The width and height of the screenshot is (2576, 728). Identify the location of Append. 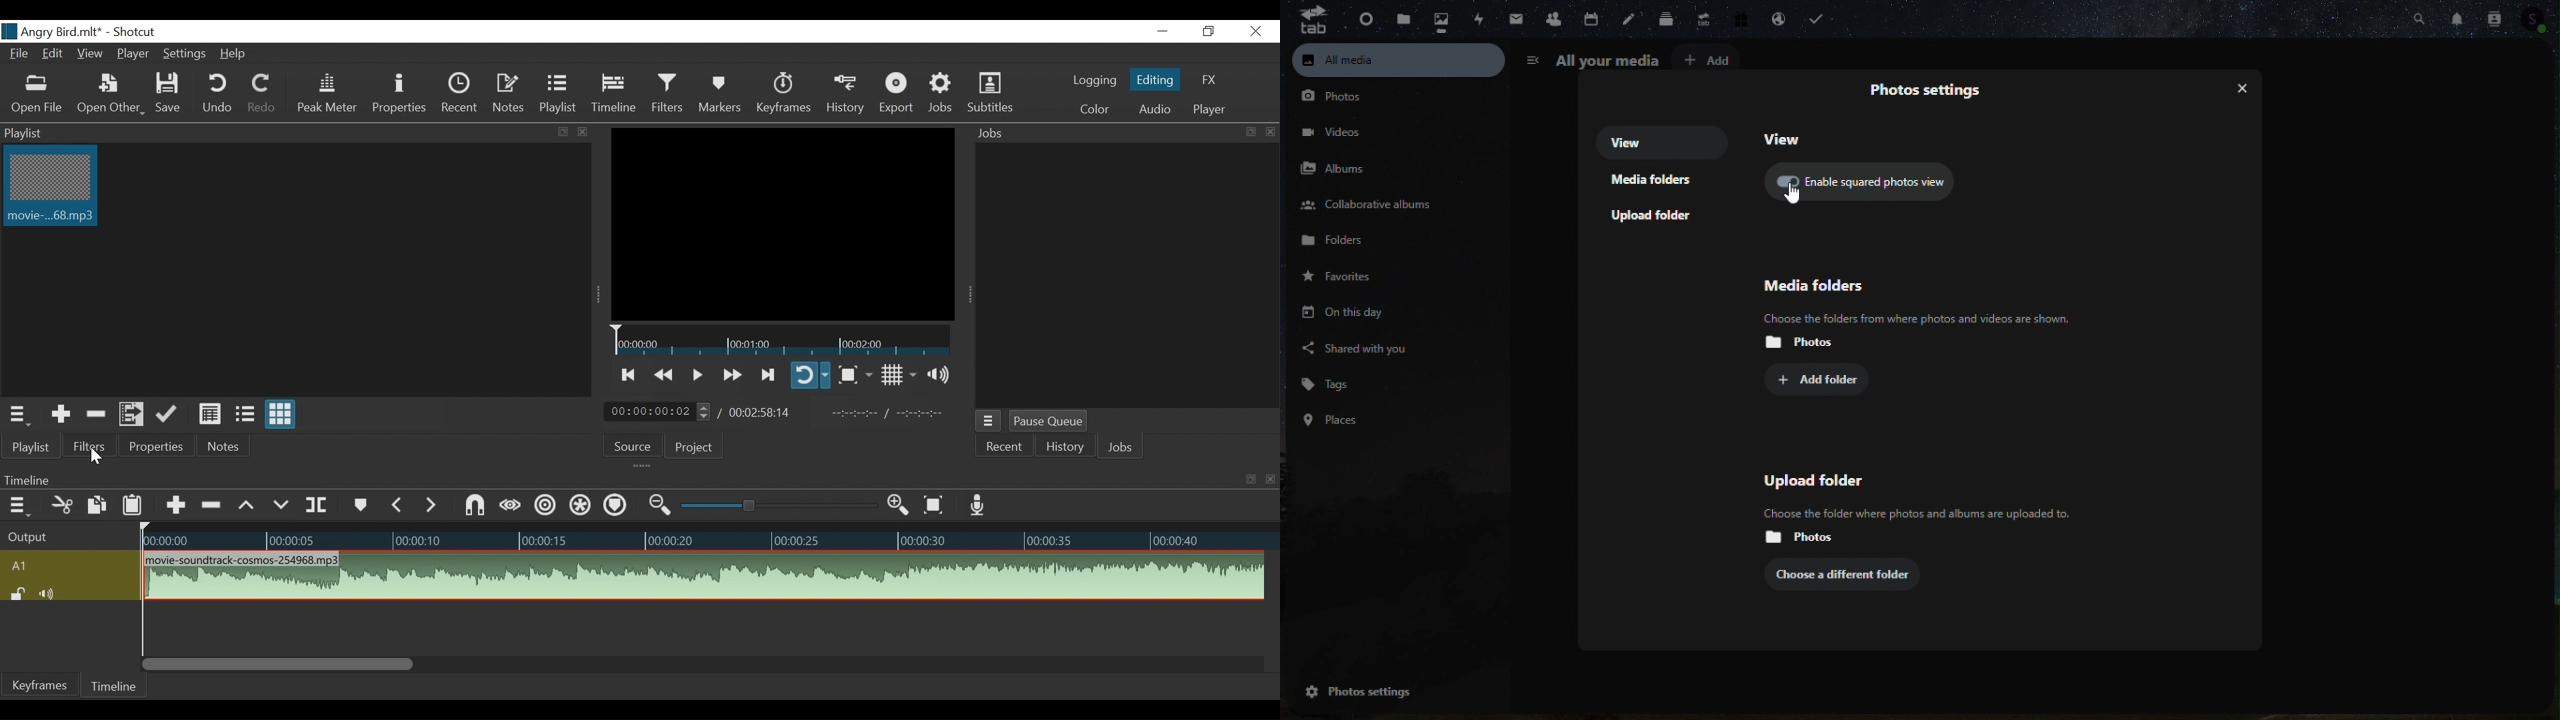
(175, 504).